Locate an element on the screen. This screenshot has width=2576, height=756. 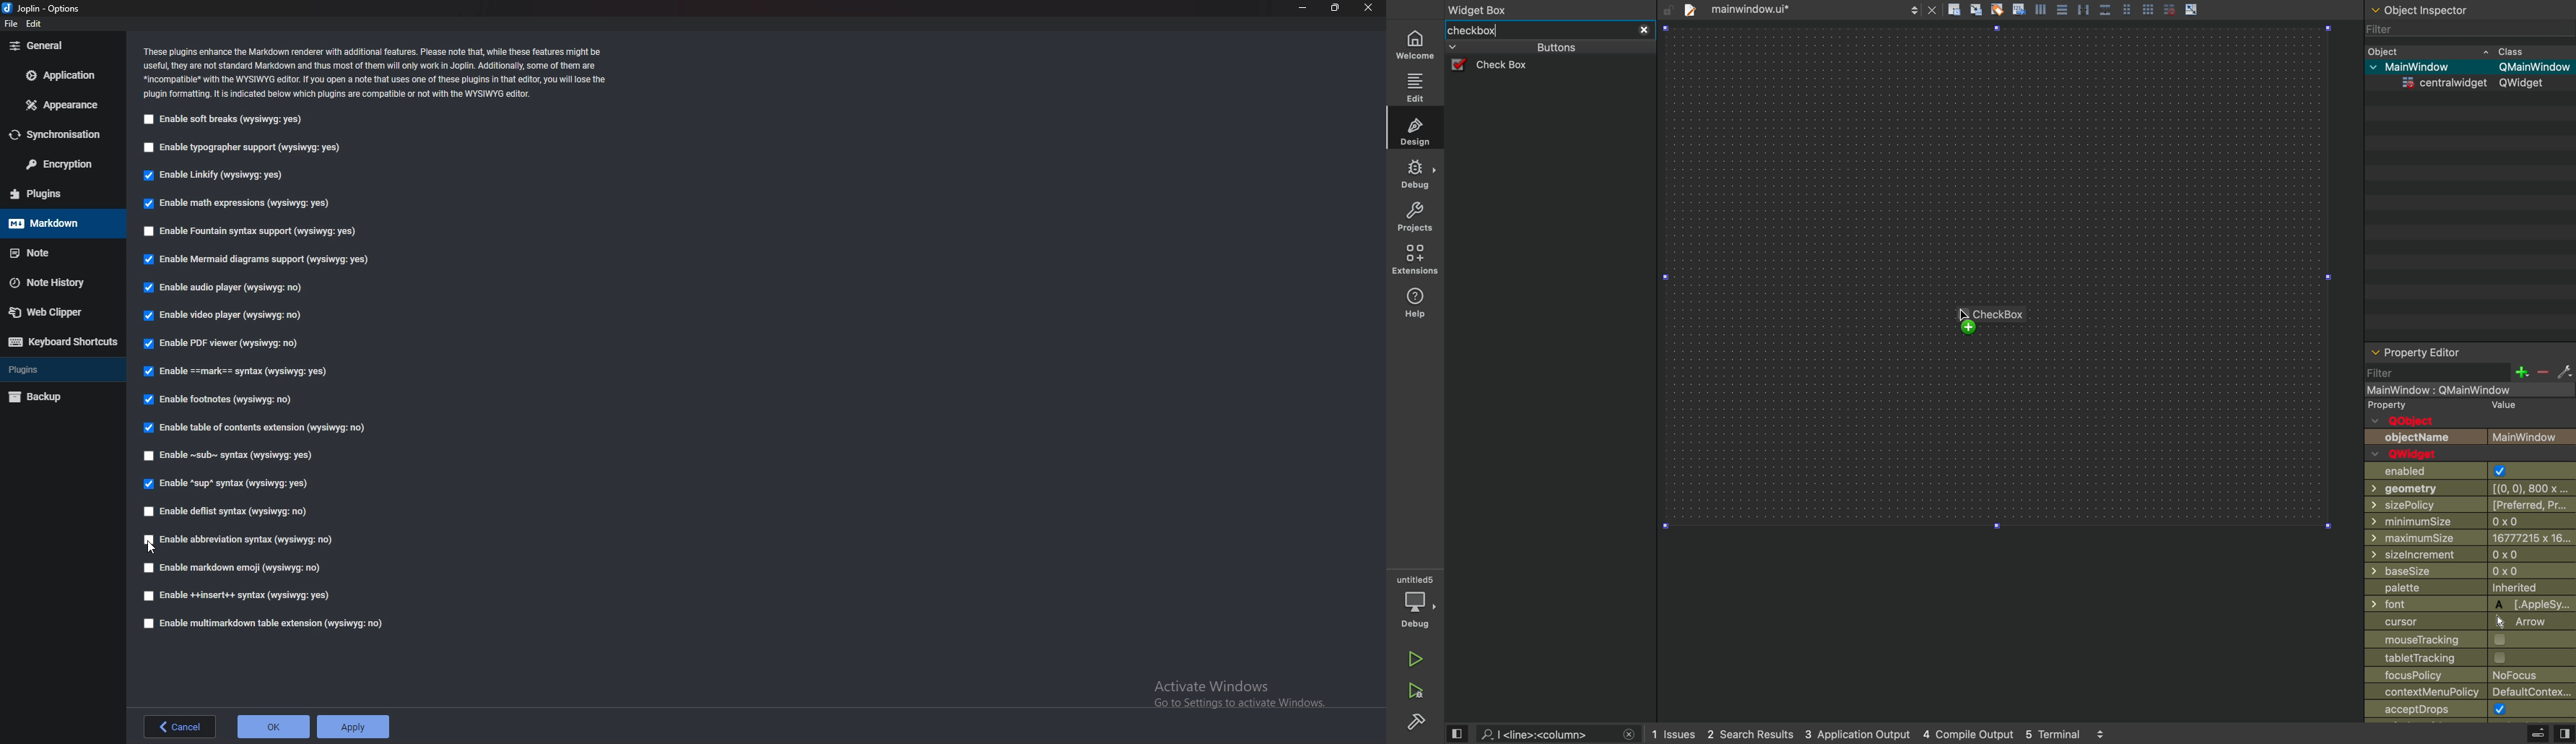
general is located at coordinates (61, 48).